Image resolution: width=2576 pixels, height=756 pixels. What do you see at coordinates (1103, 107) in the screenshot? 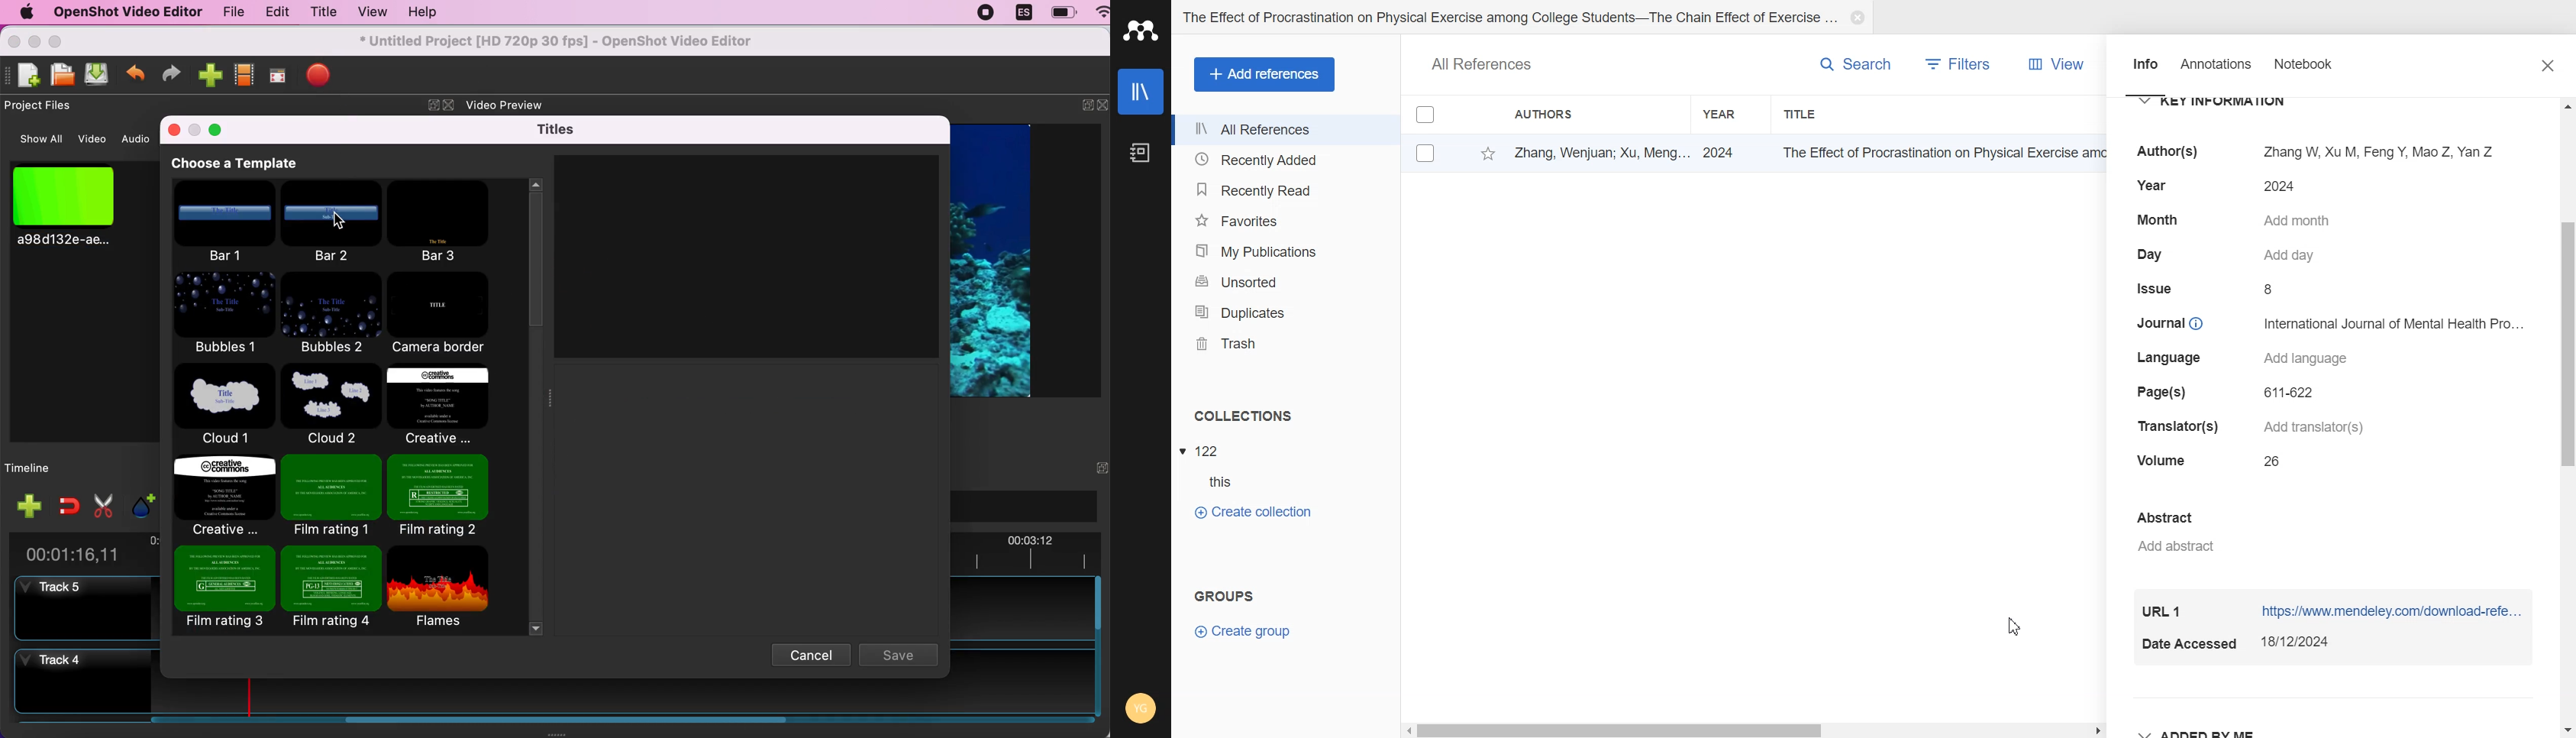
I see `close` at bounding box center [1103, 107].